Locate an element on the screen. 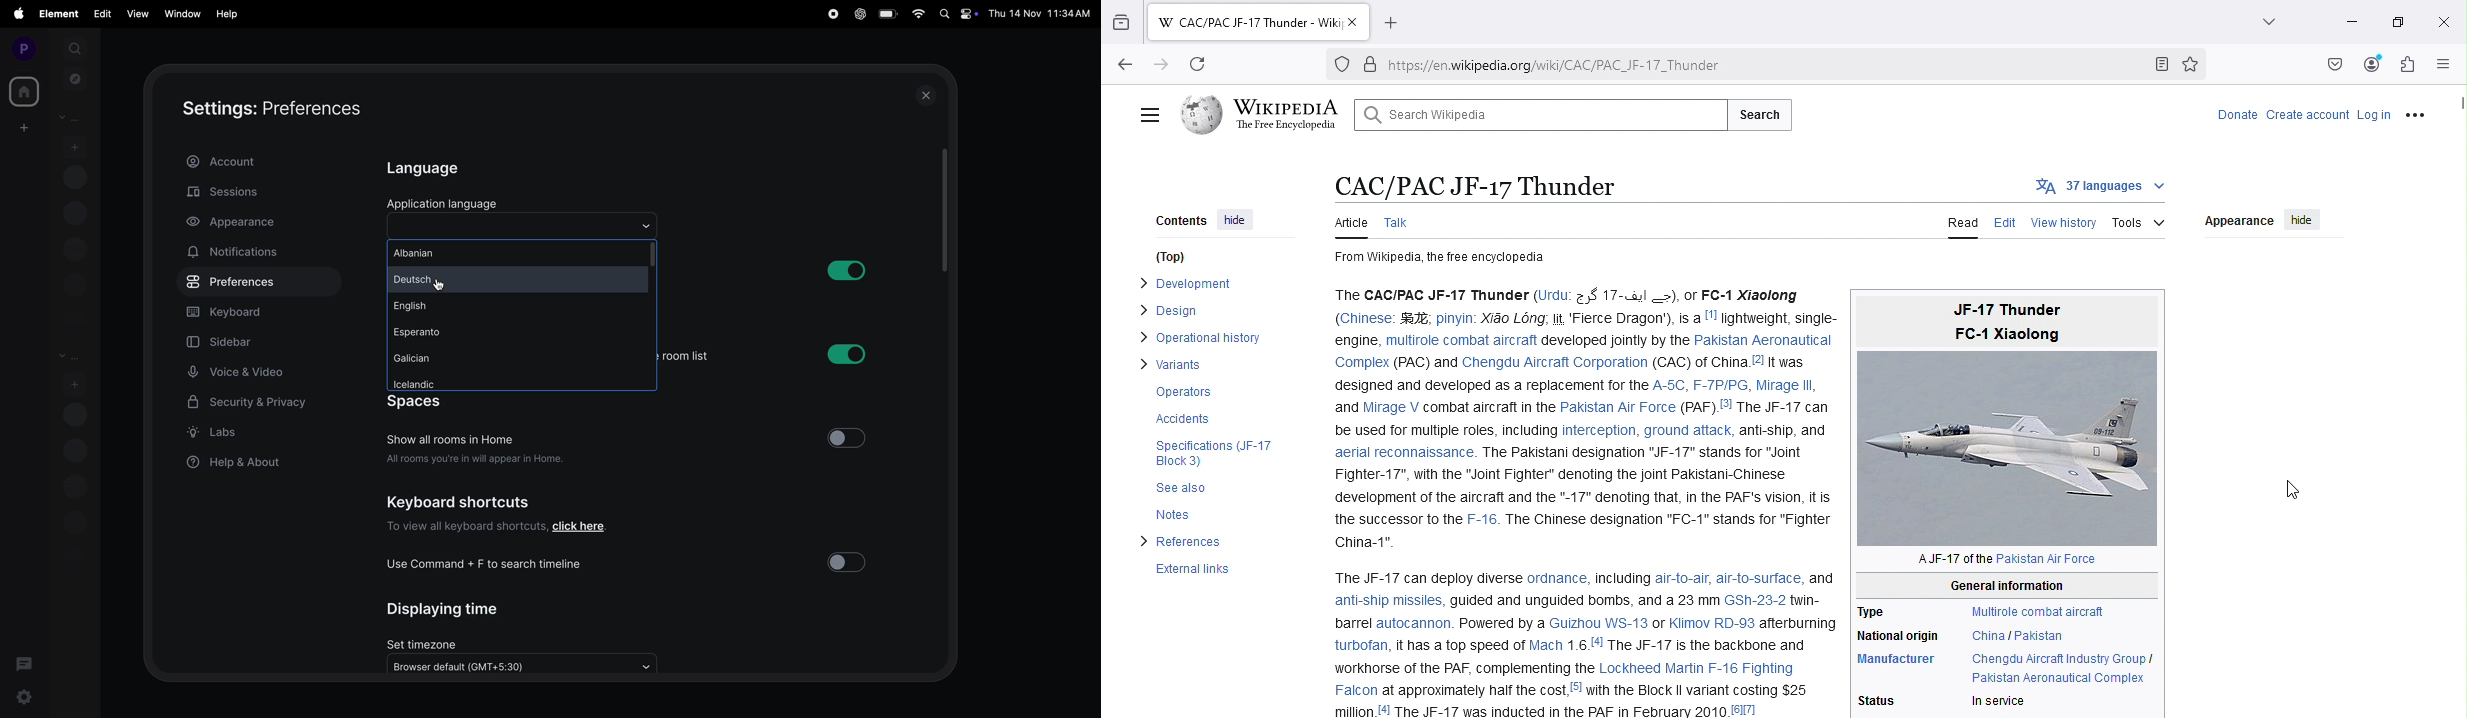 This screenshot has height=728, width=2492. image is located at coordinates (2006, 417).